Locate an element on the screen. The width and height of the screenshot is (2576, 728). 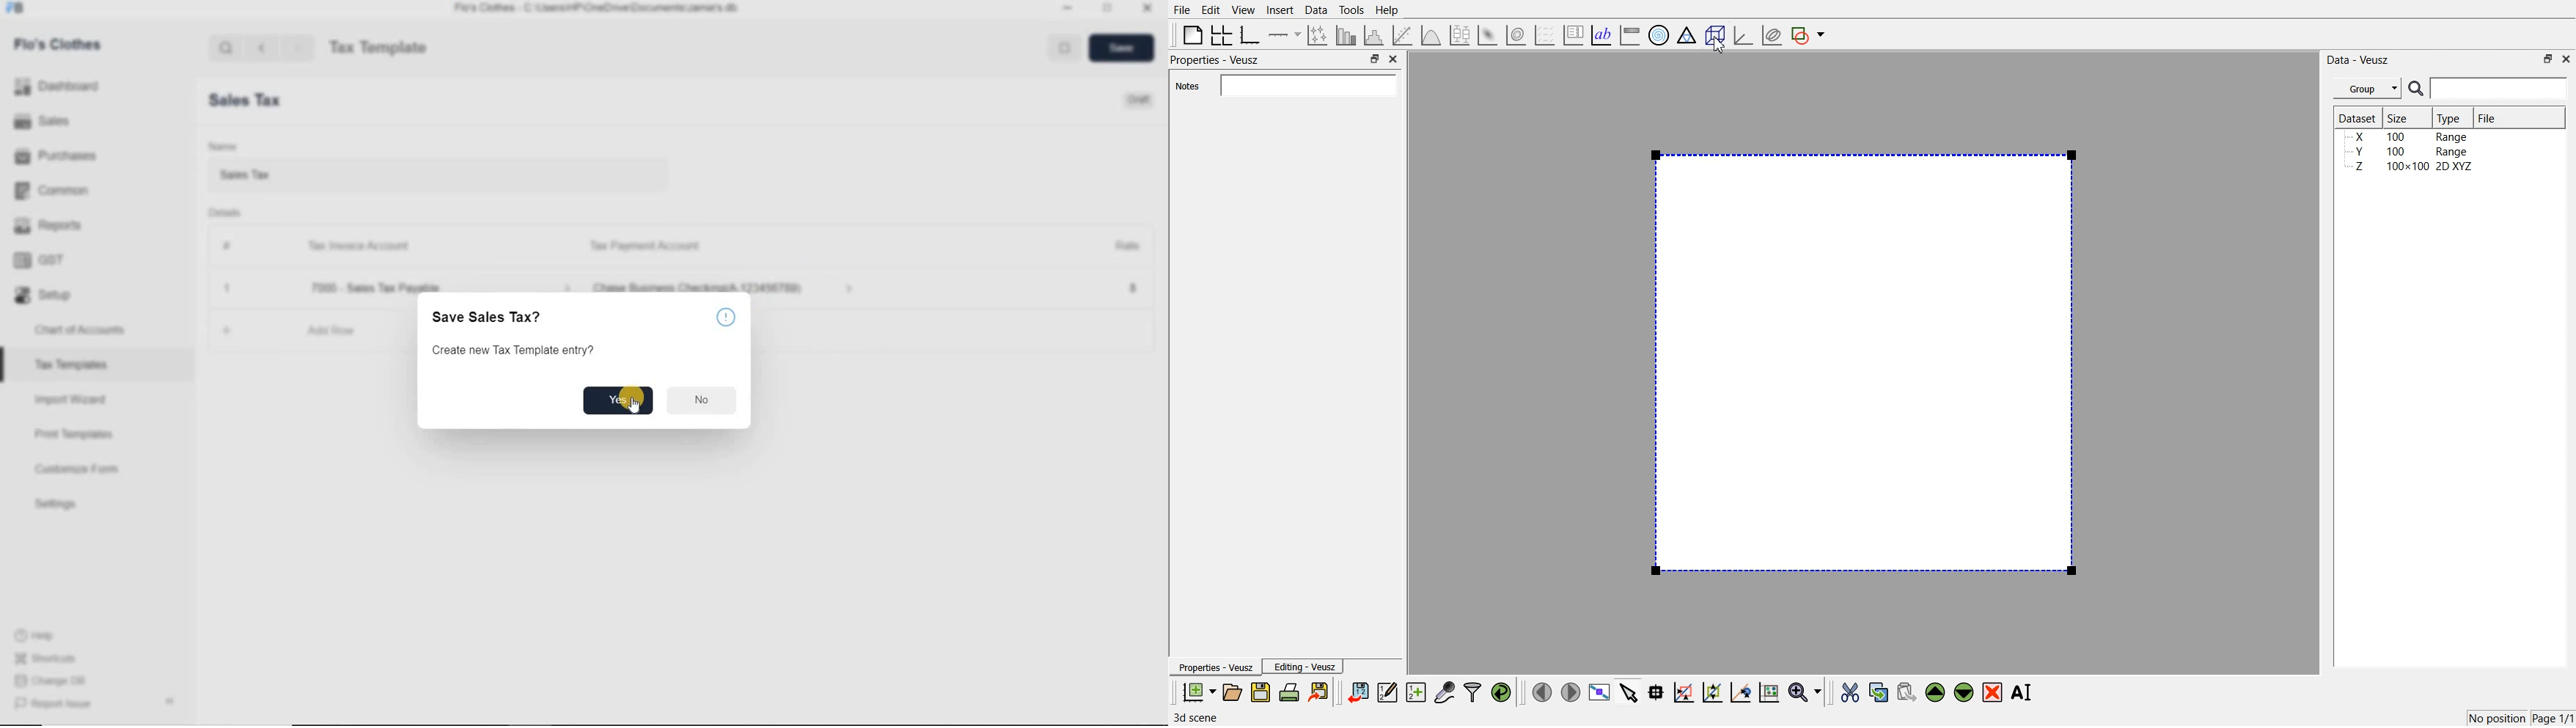
Help is located at coordinates (727, 318).